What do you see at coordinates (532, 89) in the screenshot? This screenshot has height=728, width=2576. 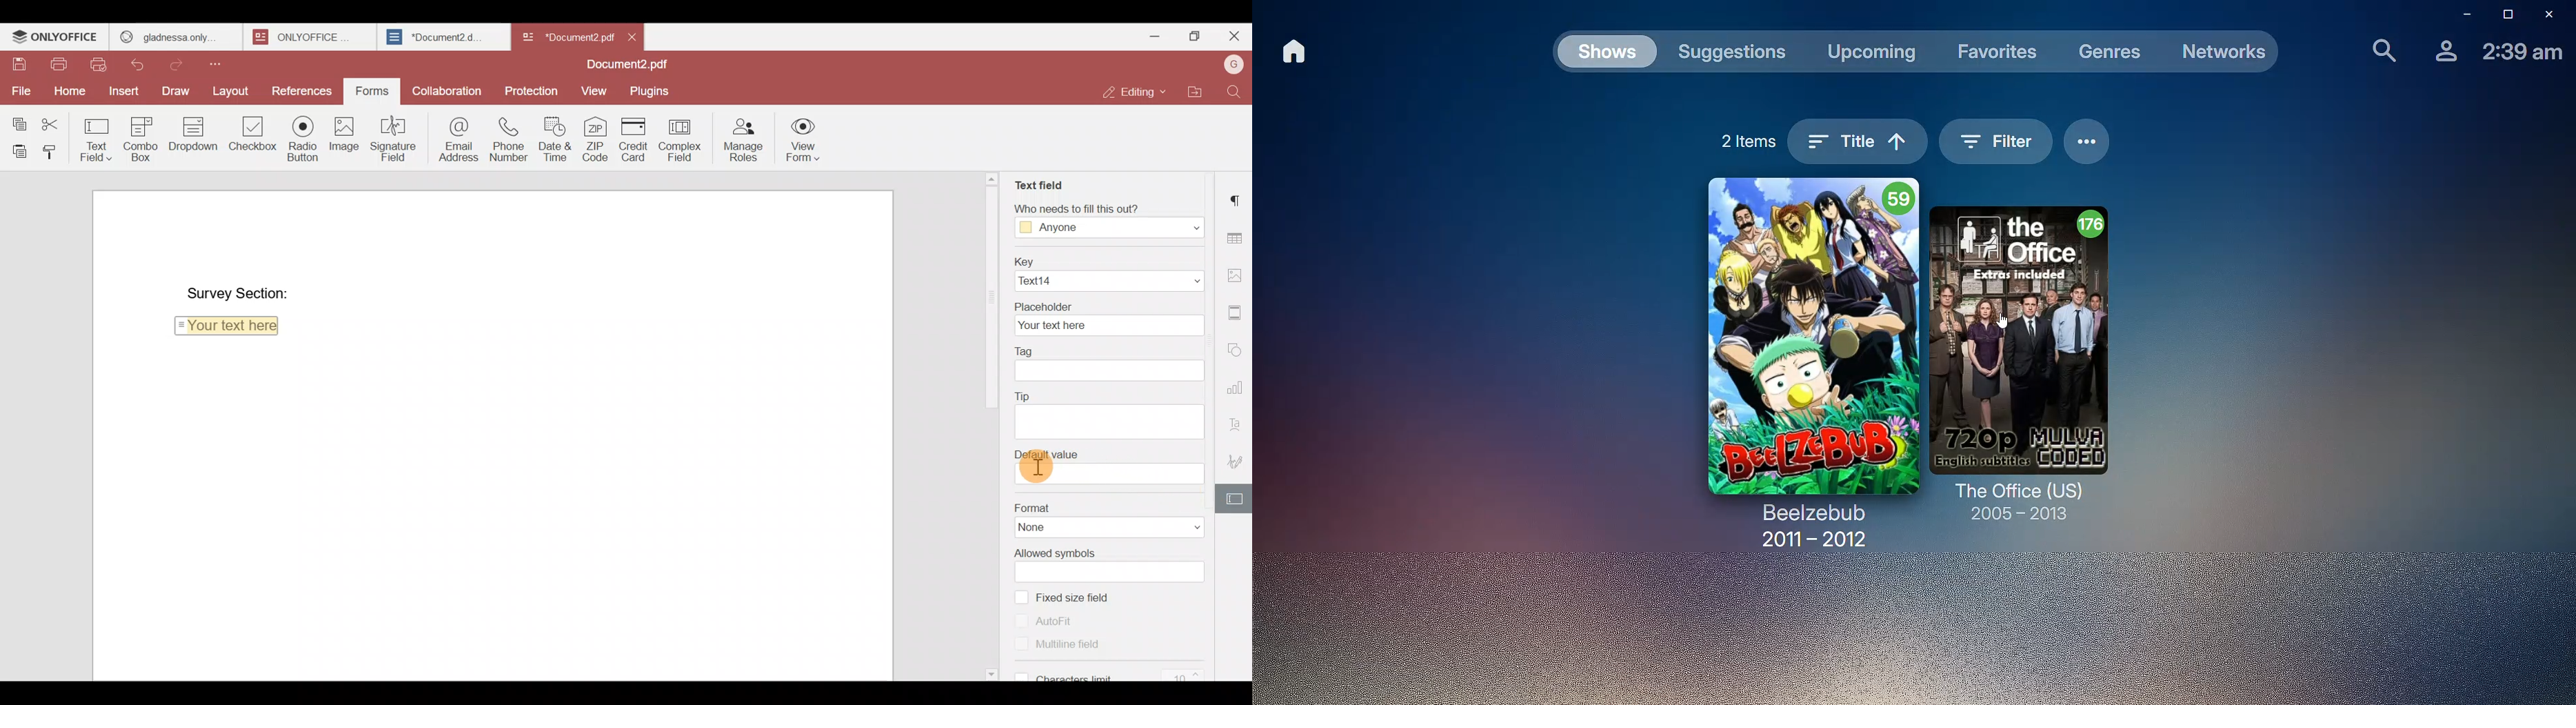 I see `Protection` at bounding box center [532, 89].